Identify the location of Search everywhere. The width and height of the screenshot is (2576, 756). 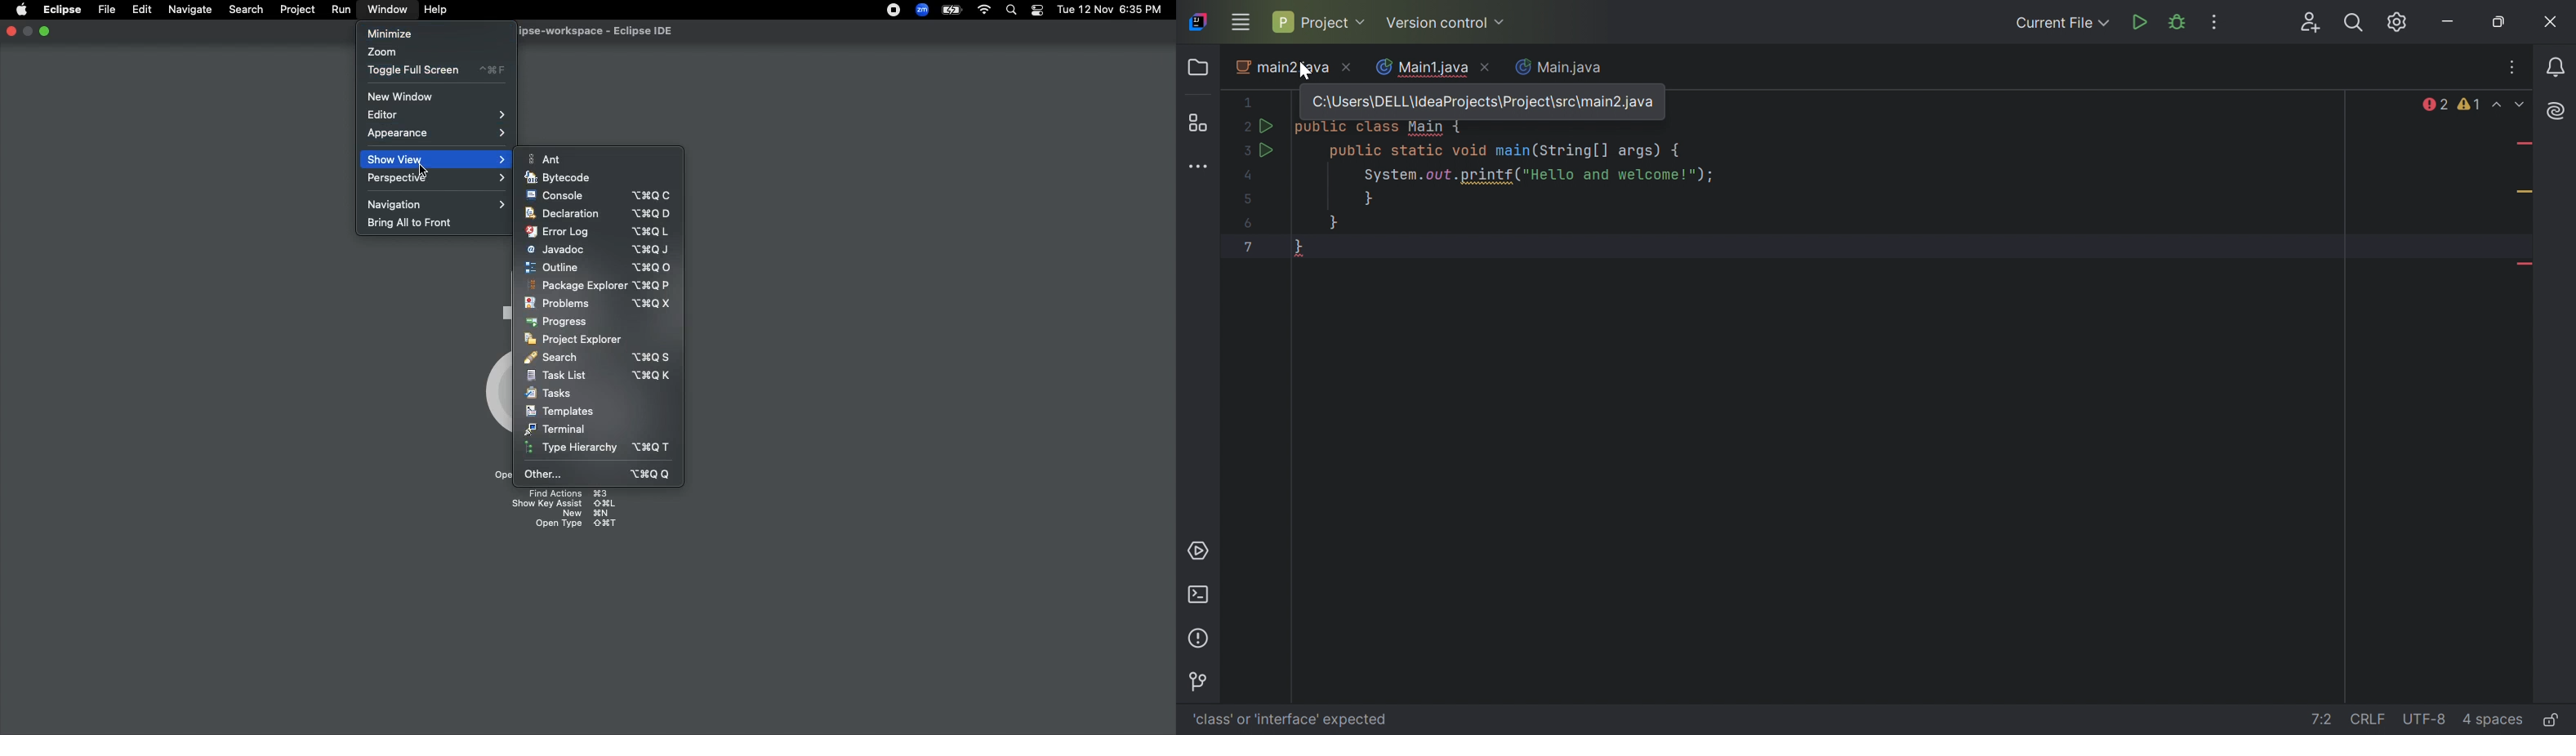
(2357, 22).